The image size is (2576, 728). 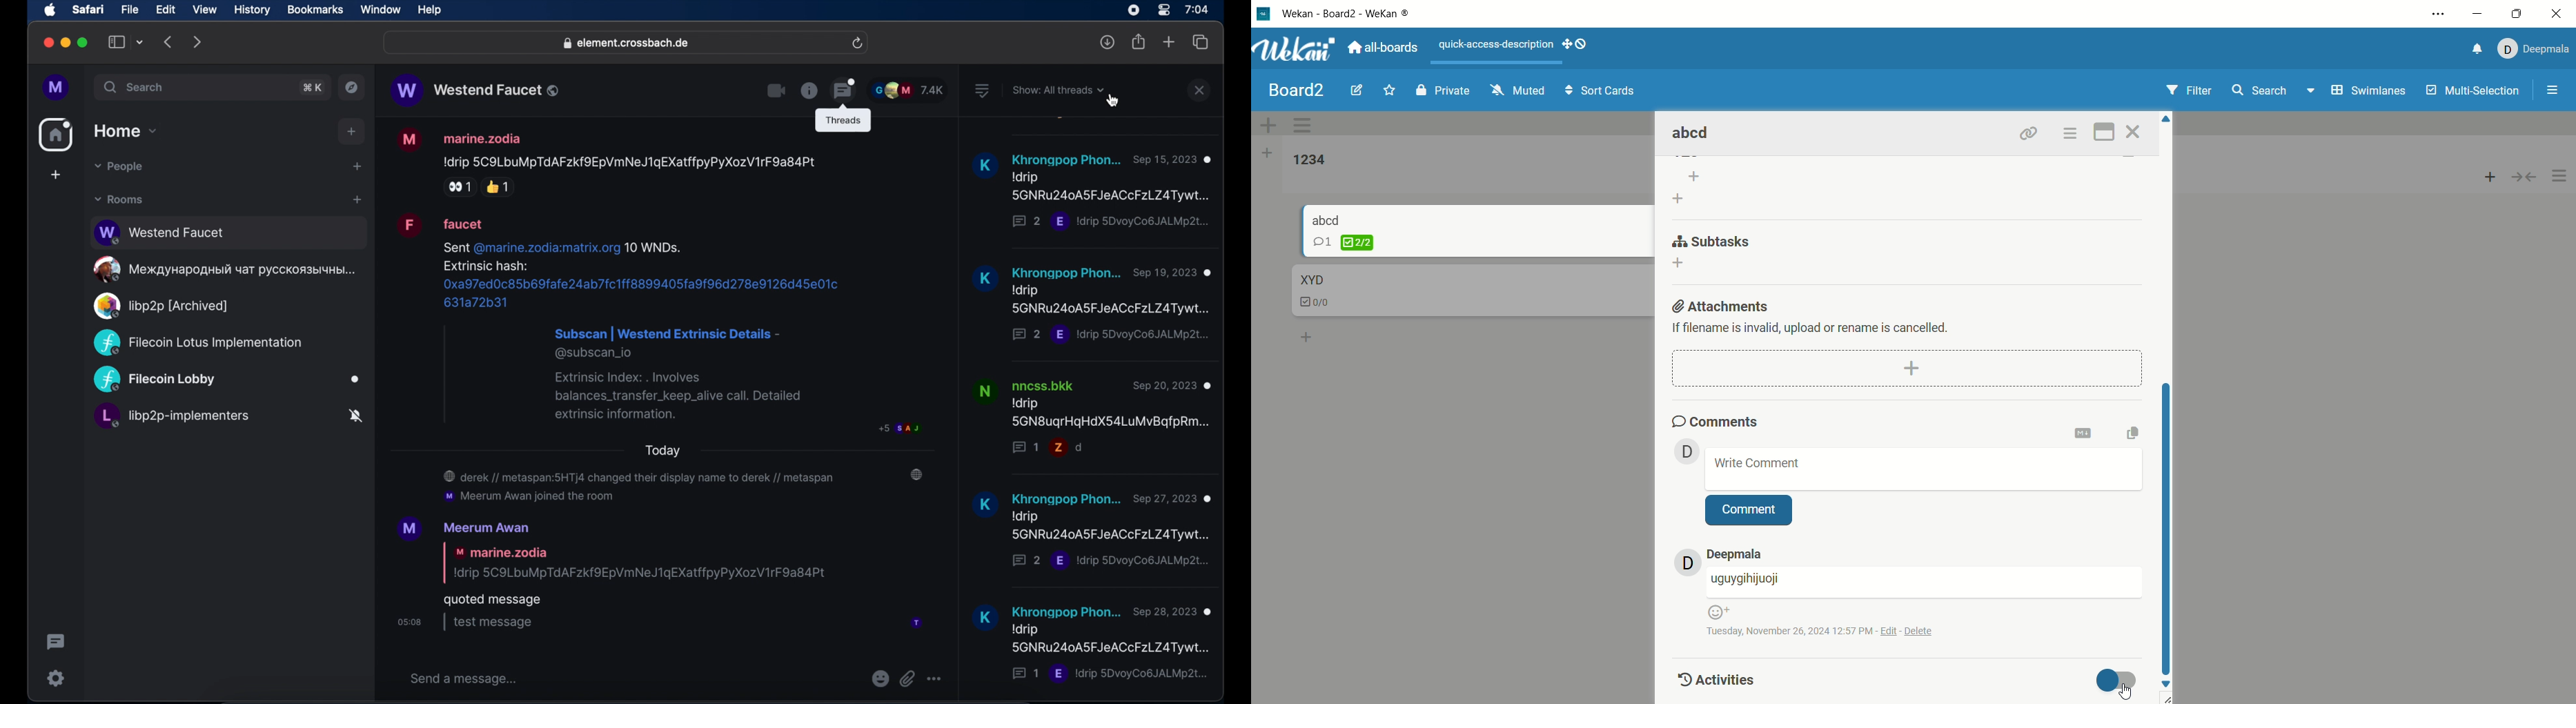 I want to click on marine.zodia, so click(x=483, y=139).